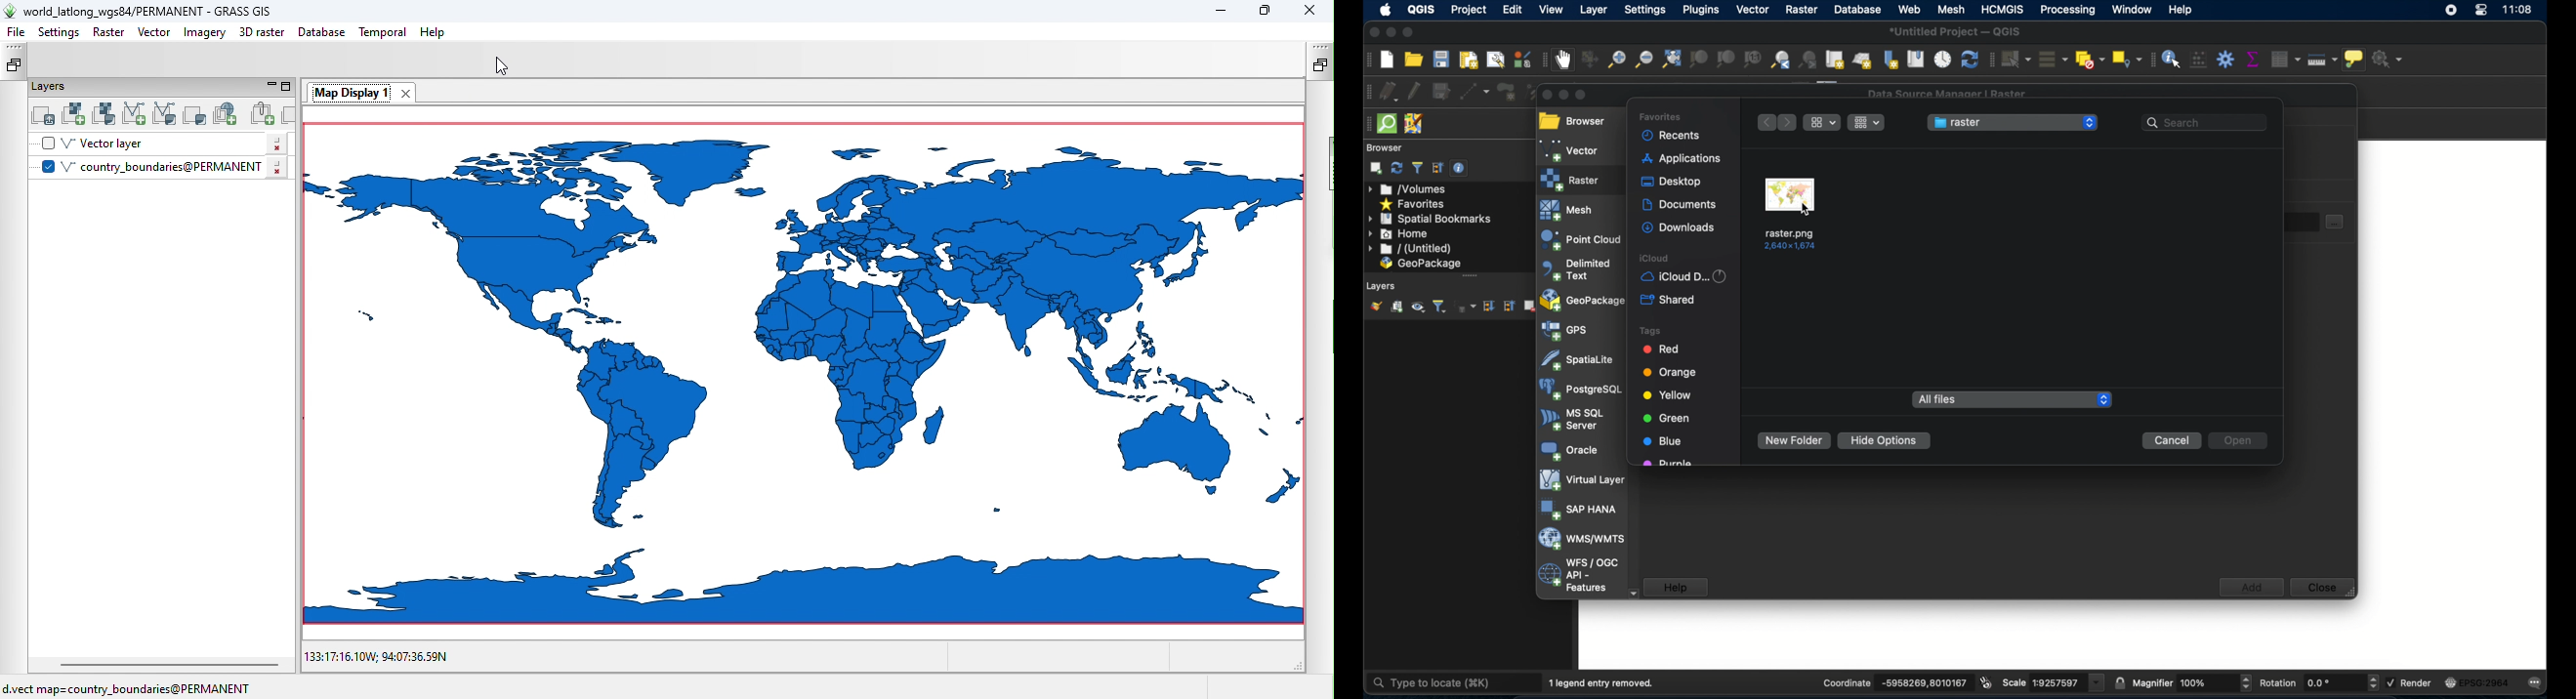 This screenshot has height=700, width=2576. Describe the element at coordinates (1670, 463) in the screenshot. I see `purple` at that location.